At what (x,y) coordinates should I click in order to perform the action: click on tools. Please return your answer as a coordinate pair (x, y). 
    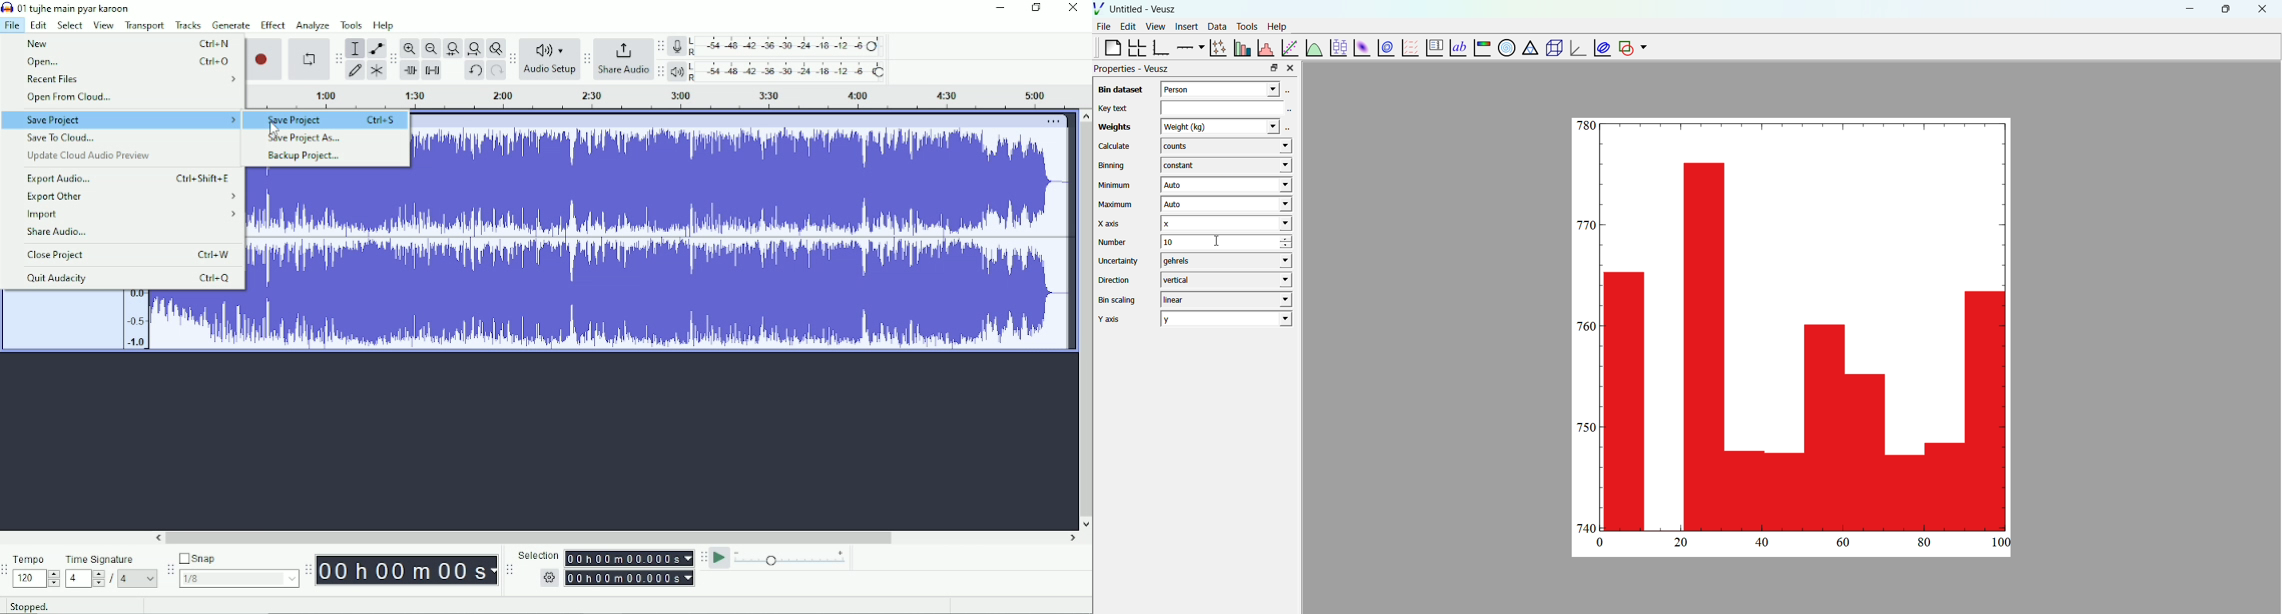
    Looking at the image, I should click on (1245, 26).